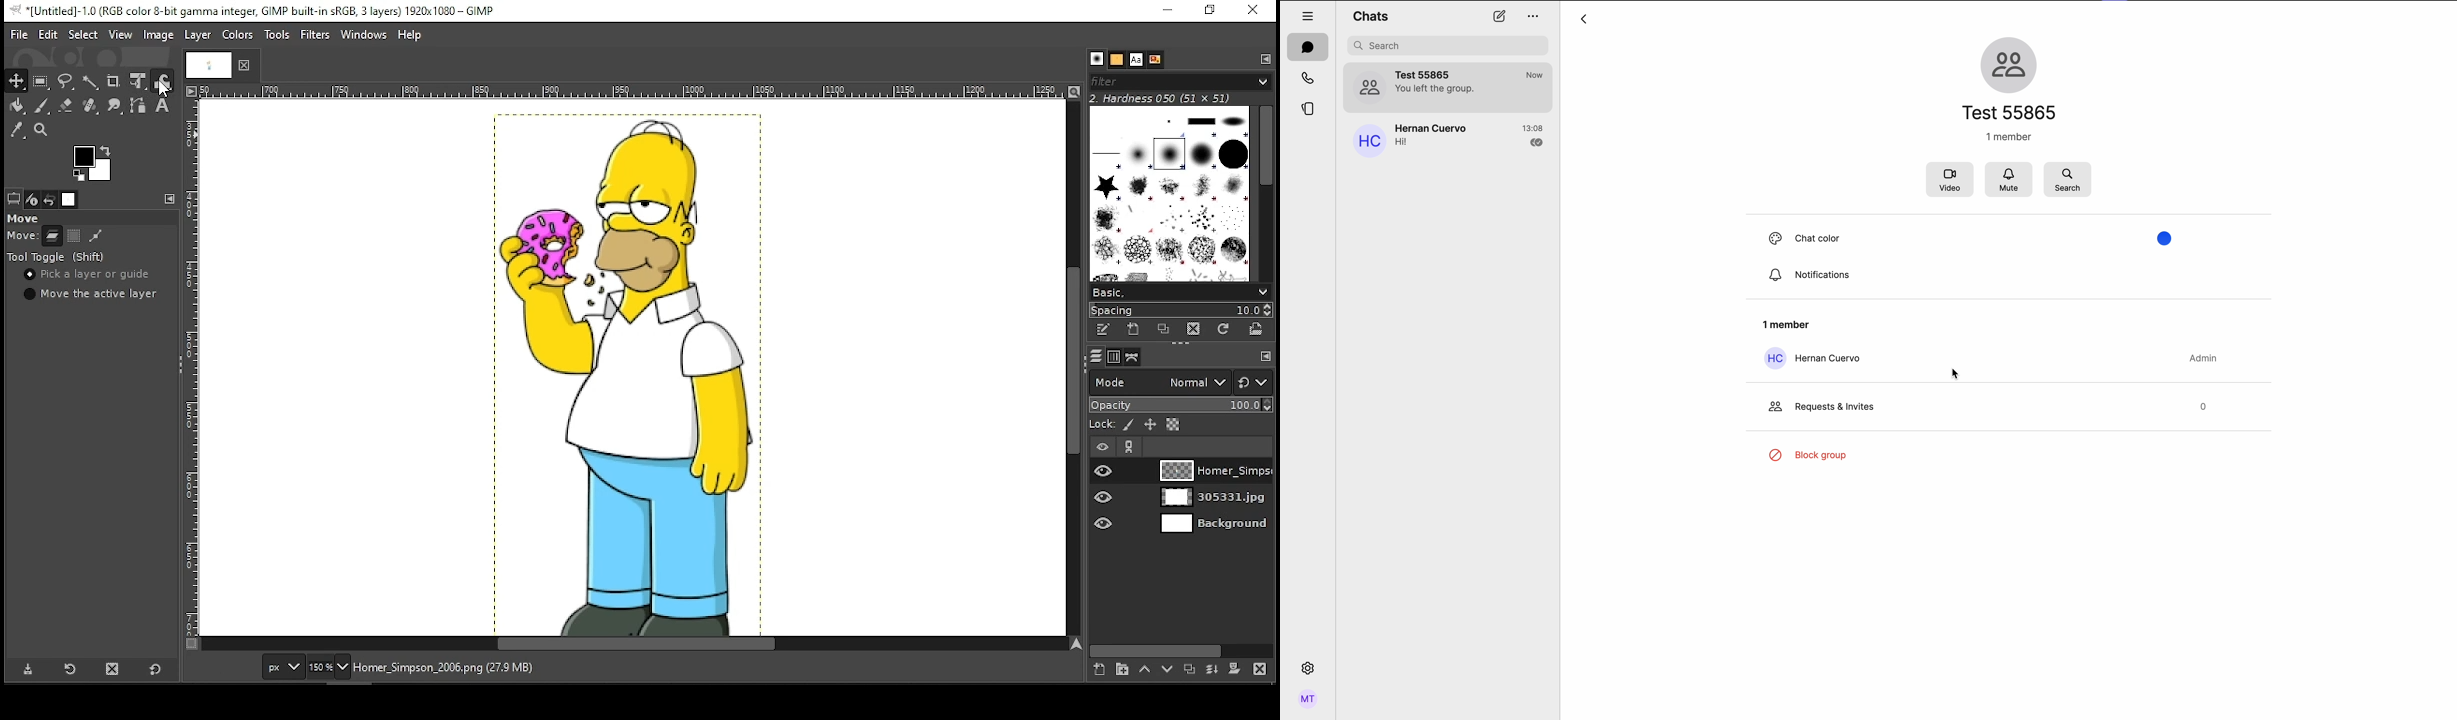 The height and width of the screenshot is (728, 2464). I want to click on crop tool, so click(114, 81).